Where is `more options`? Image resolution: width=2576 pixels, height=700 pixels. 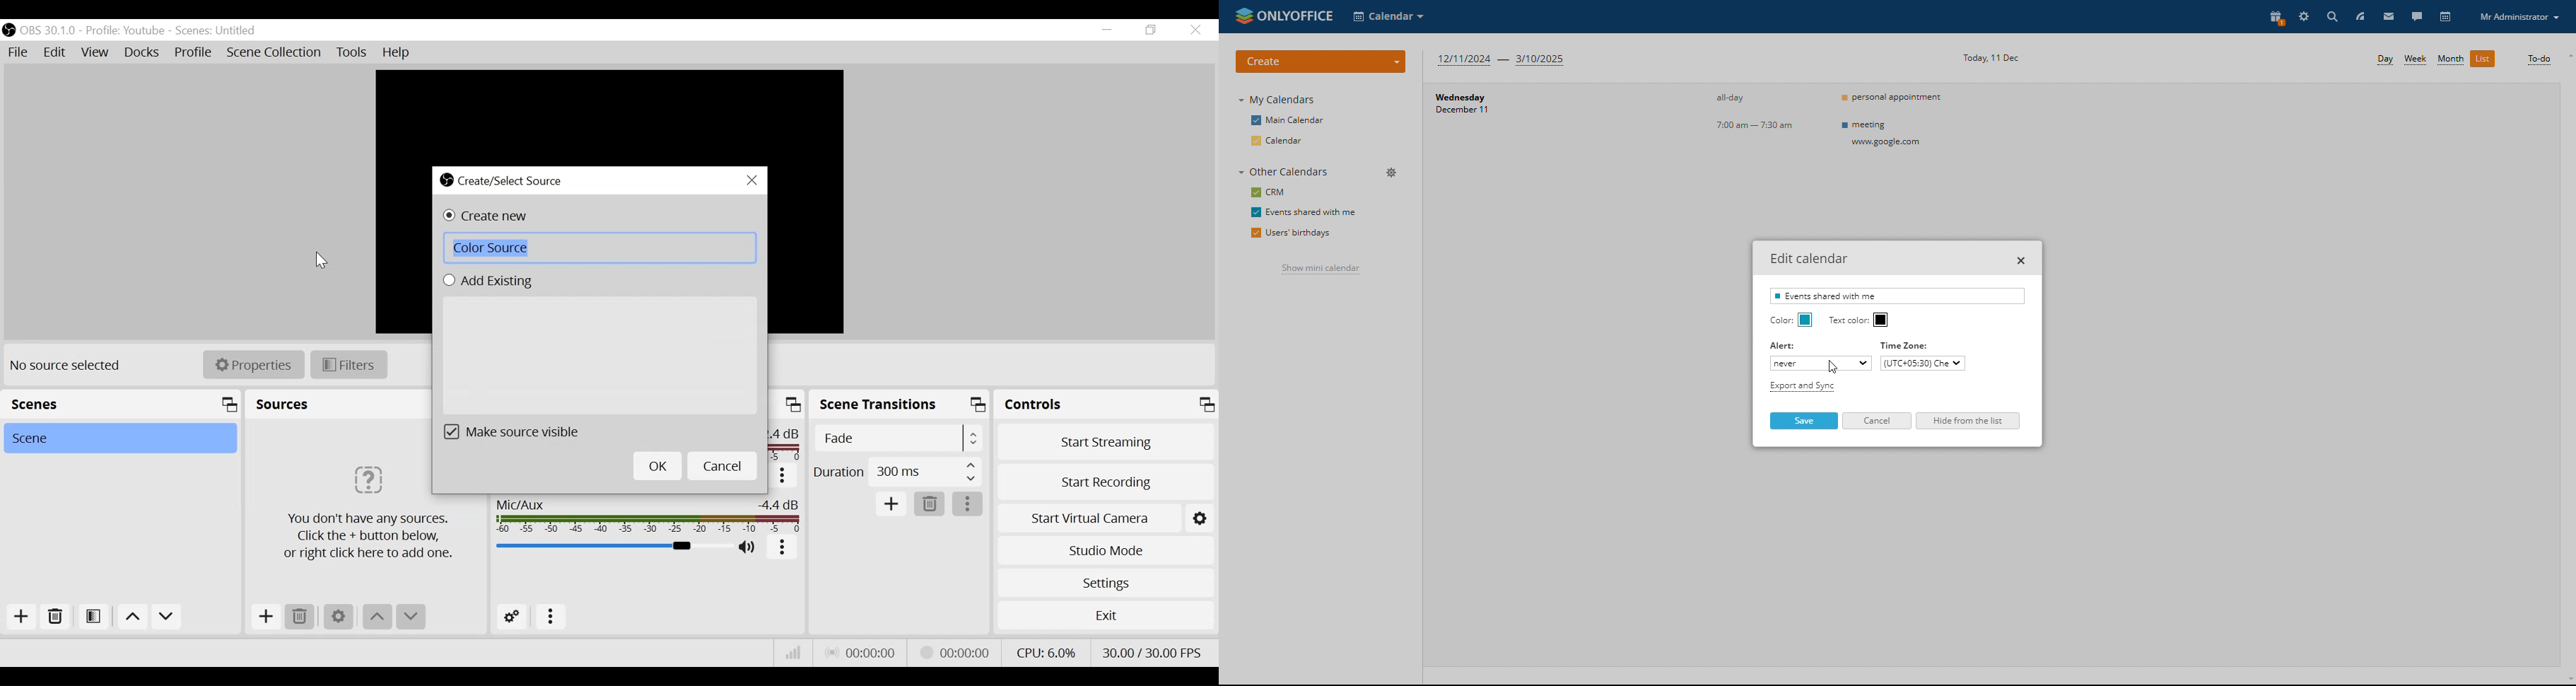
more options is located at coordinates (969, 506).